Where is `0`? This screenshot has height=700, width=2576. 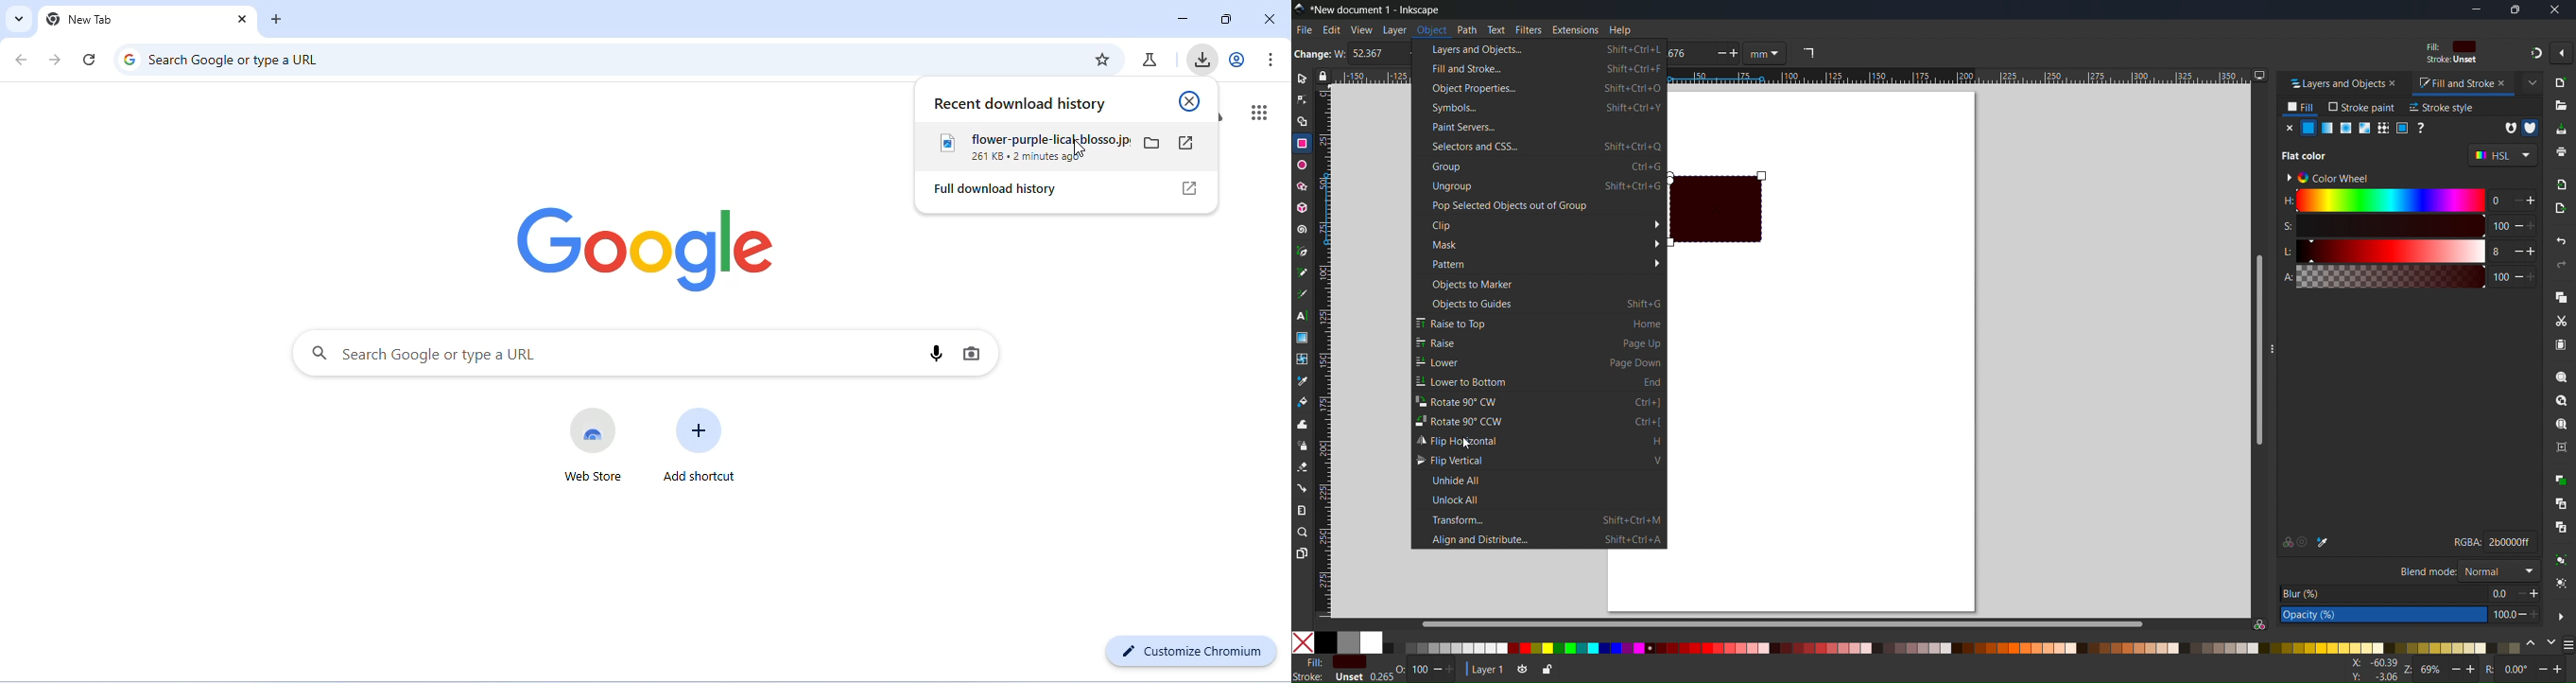
0 is located at coordinates (2494, 200).